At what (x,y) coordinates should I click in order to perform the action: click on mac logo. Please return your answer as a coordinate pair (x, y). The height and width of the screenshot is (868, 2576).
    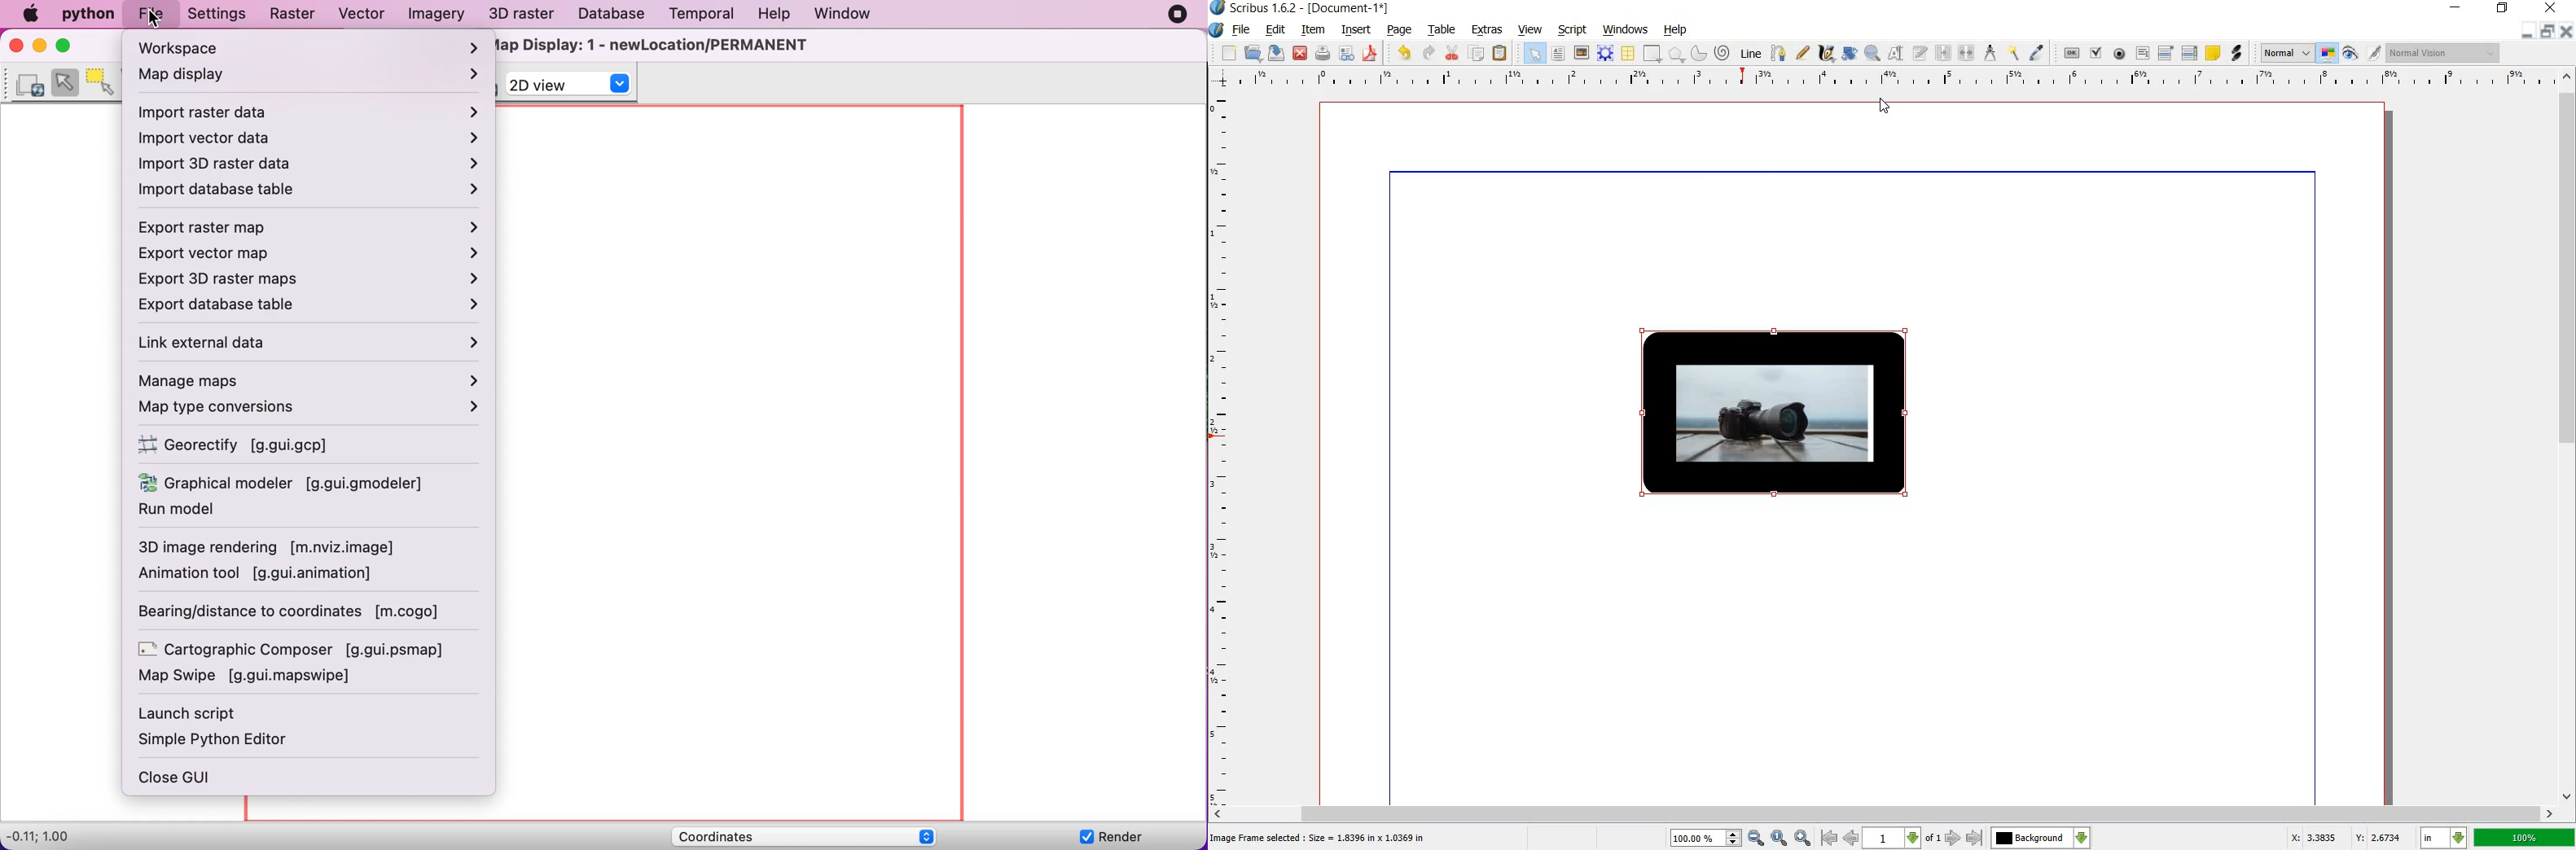
    Looking at the image, I should click on (33, 16).